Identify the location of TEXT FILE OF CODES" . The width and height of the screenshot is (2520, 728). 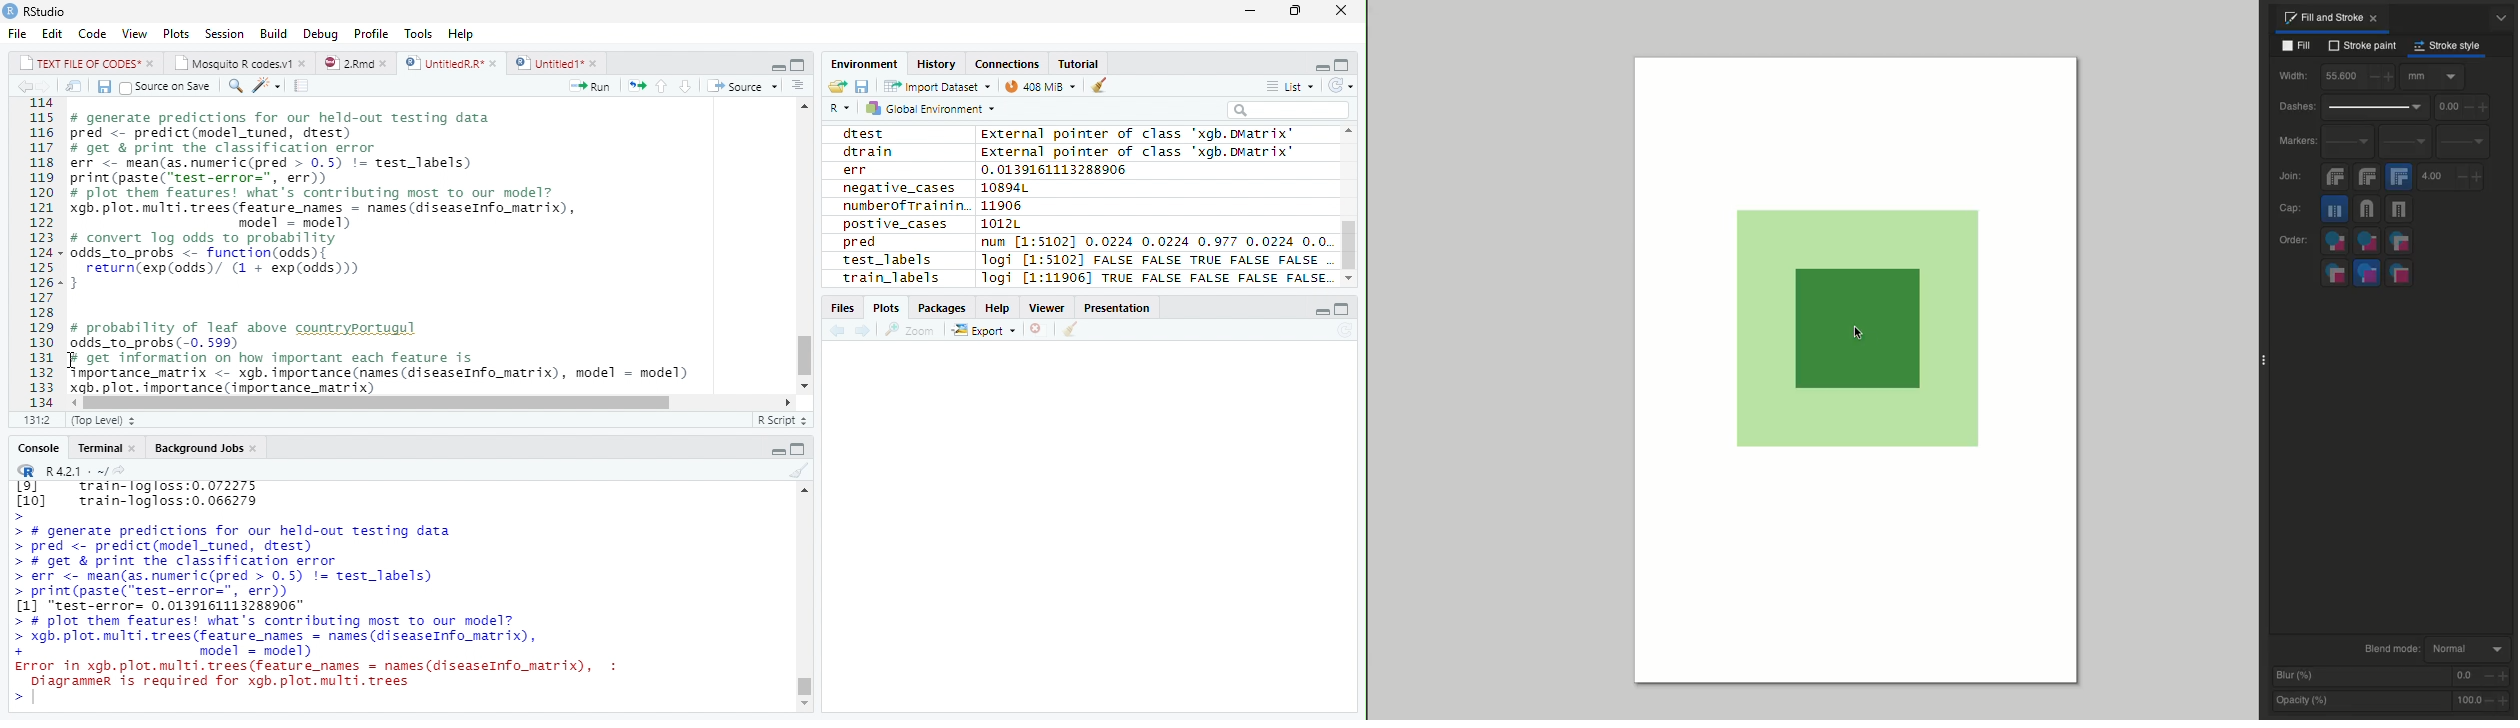
(86, 63).